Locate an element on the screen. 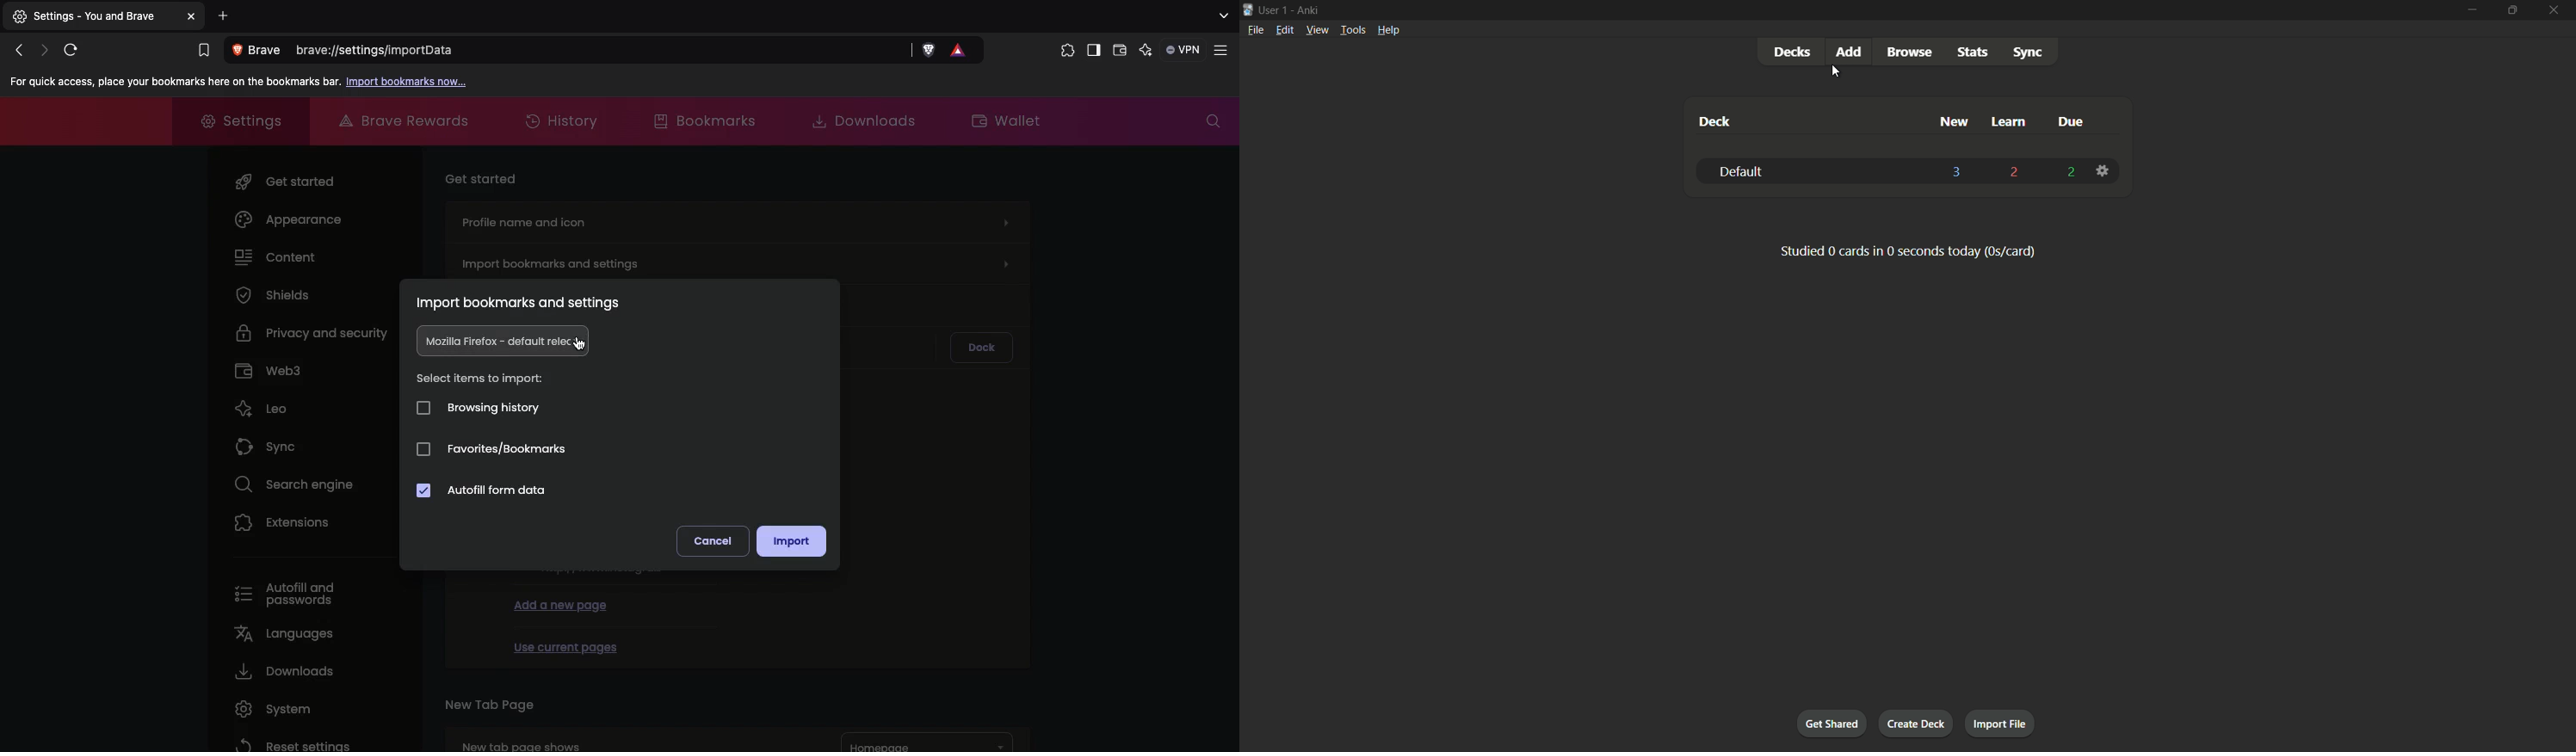  edit menu is located at coordinates (1285, 29).